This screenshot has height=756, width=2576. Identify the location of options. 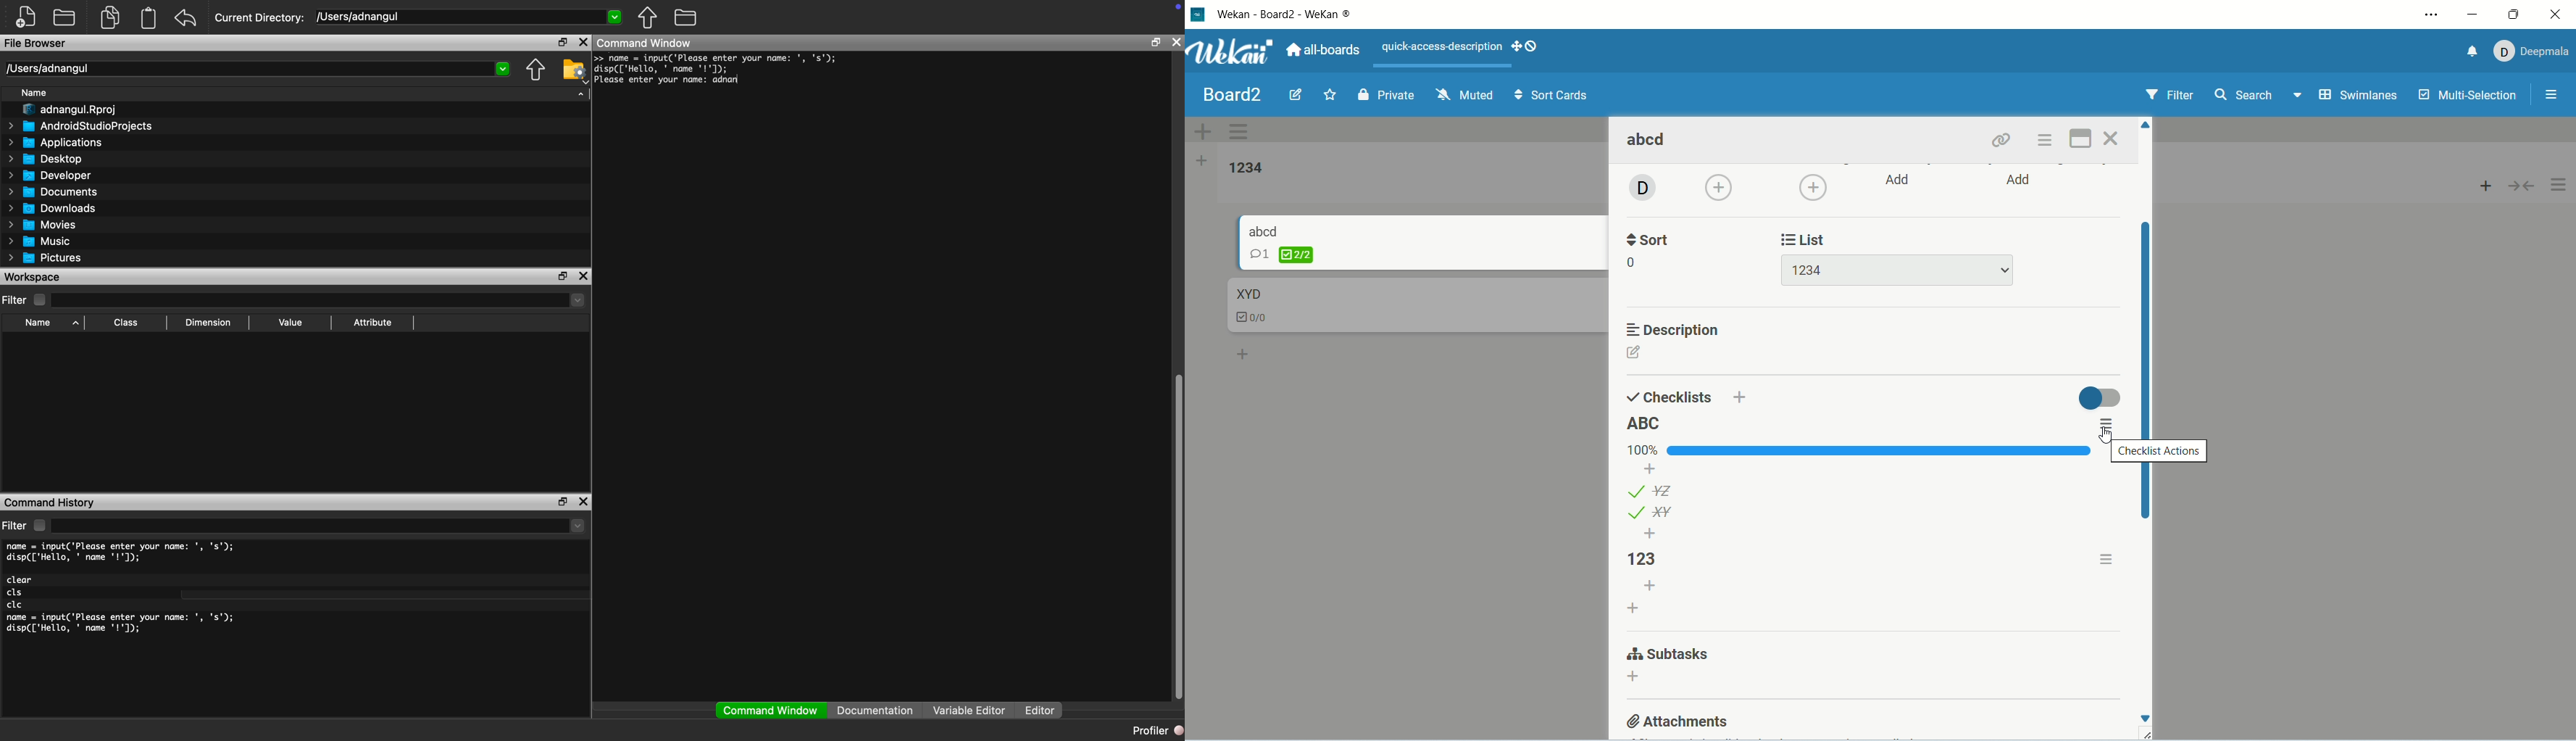
(2556, 93).